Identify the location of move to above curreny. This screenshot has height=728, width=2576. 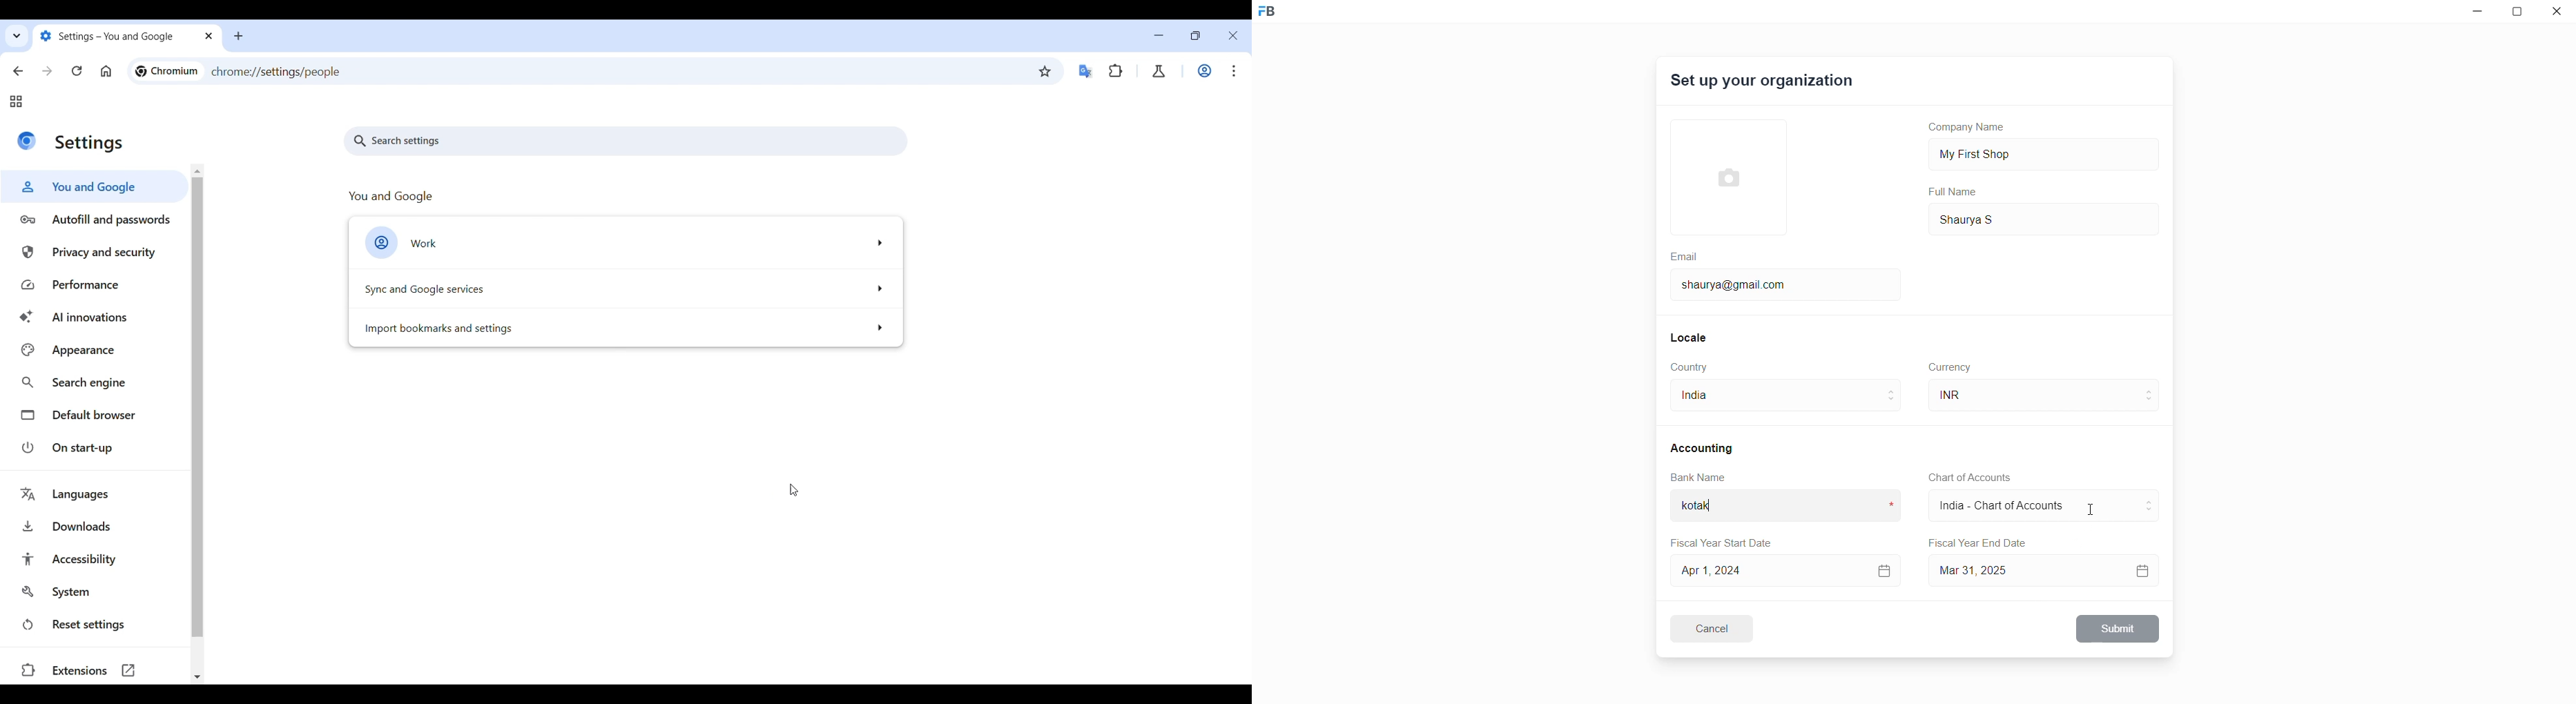
(2152, 389).